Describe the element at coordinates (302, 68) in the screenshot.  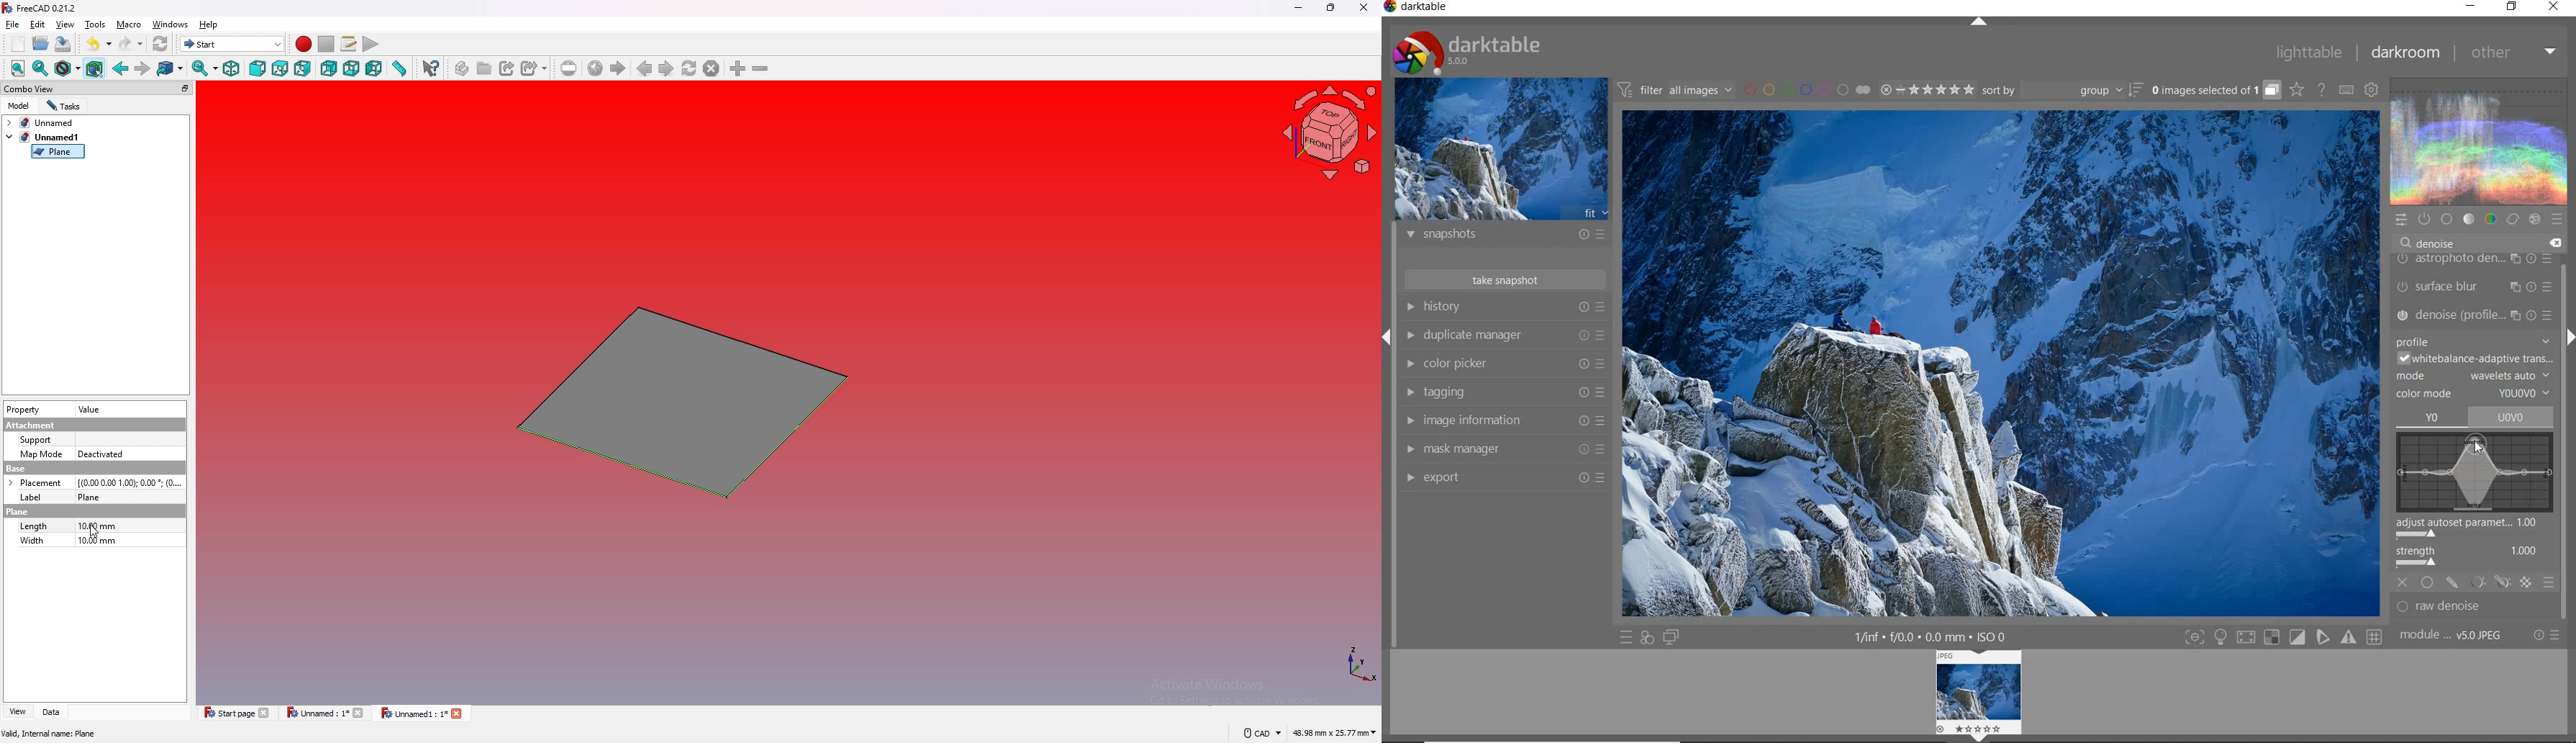
I see `right` at that location.